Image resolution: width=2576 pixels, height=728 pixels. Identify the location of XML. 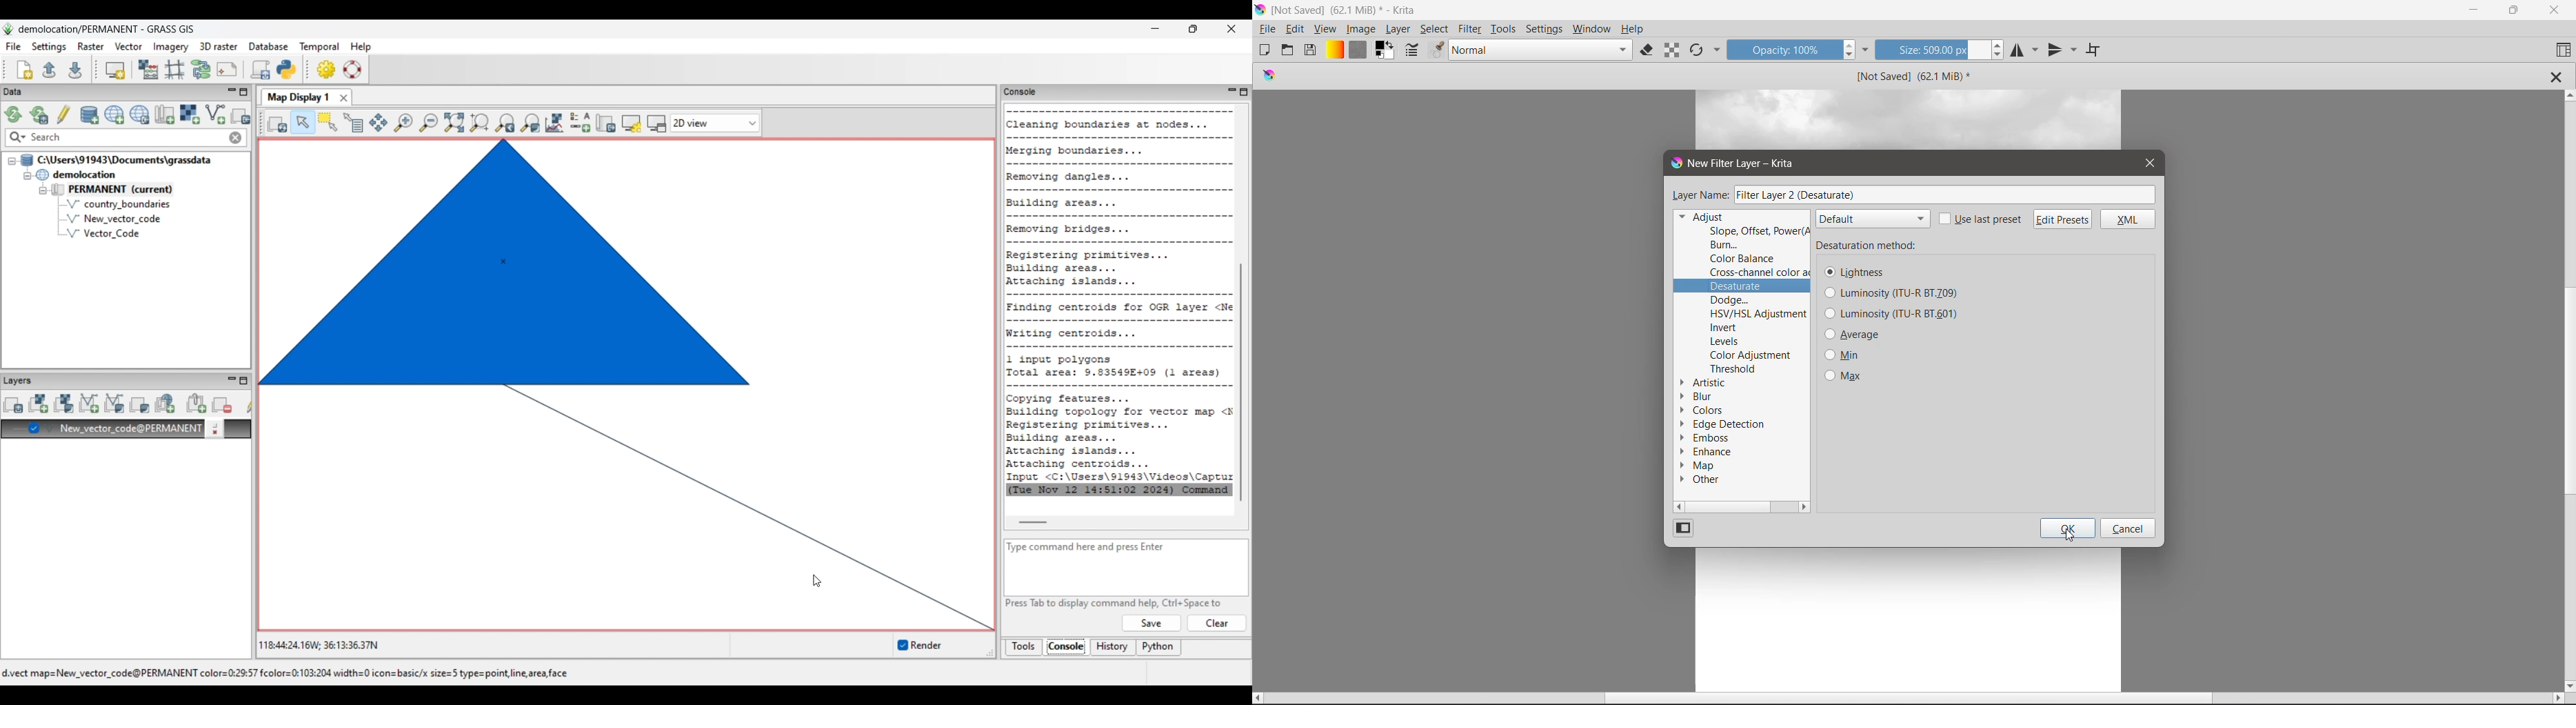
(2128, 219).